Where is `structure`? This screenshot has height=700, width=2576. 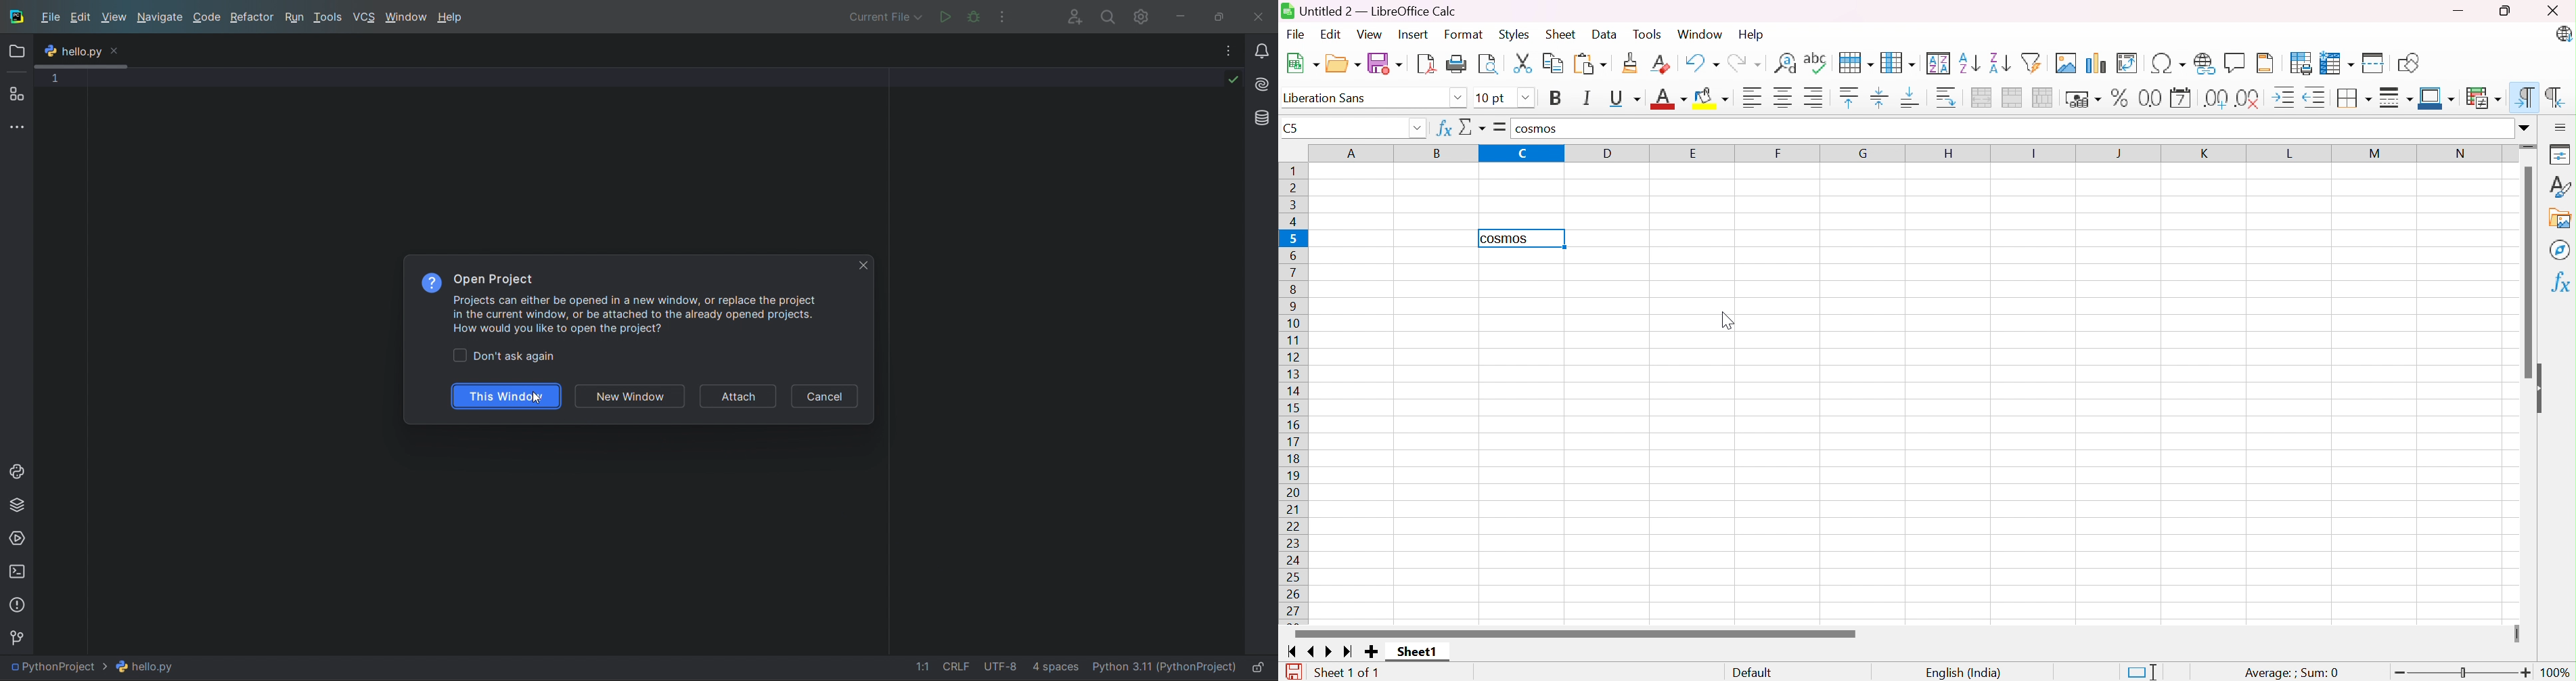 structure is located at coordinates (17, 95).